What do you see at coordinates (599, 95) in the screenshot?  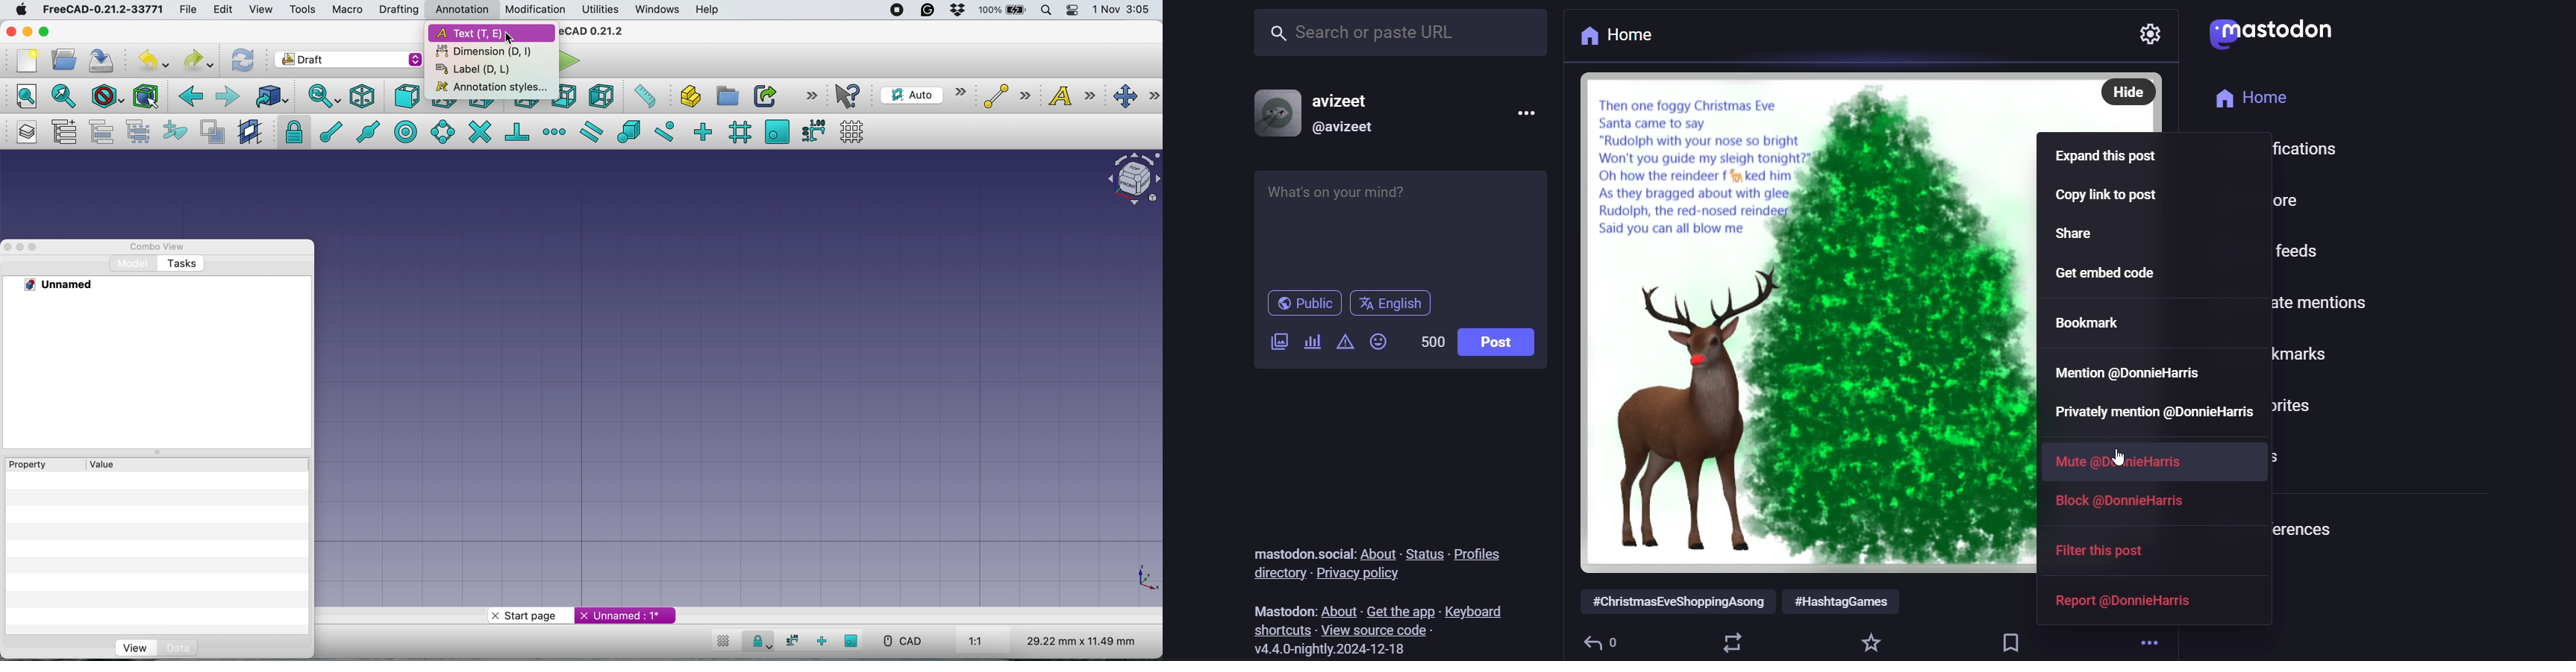 I see `left` at bounding box center [599, 95].